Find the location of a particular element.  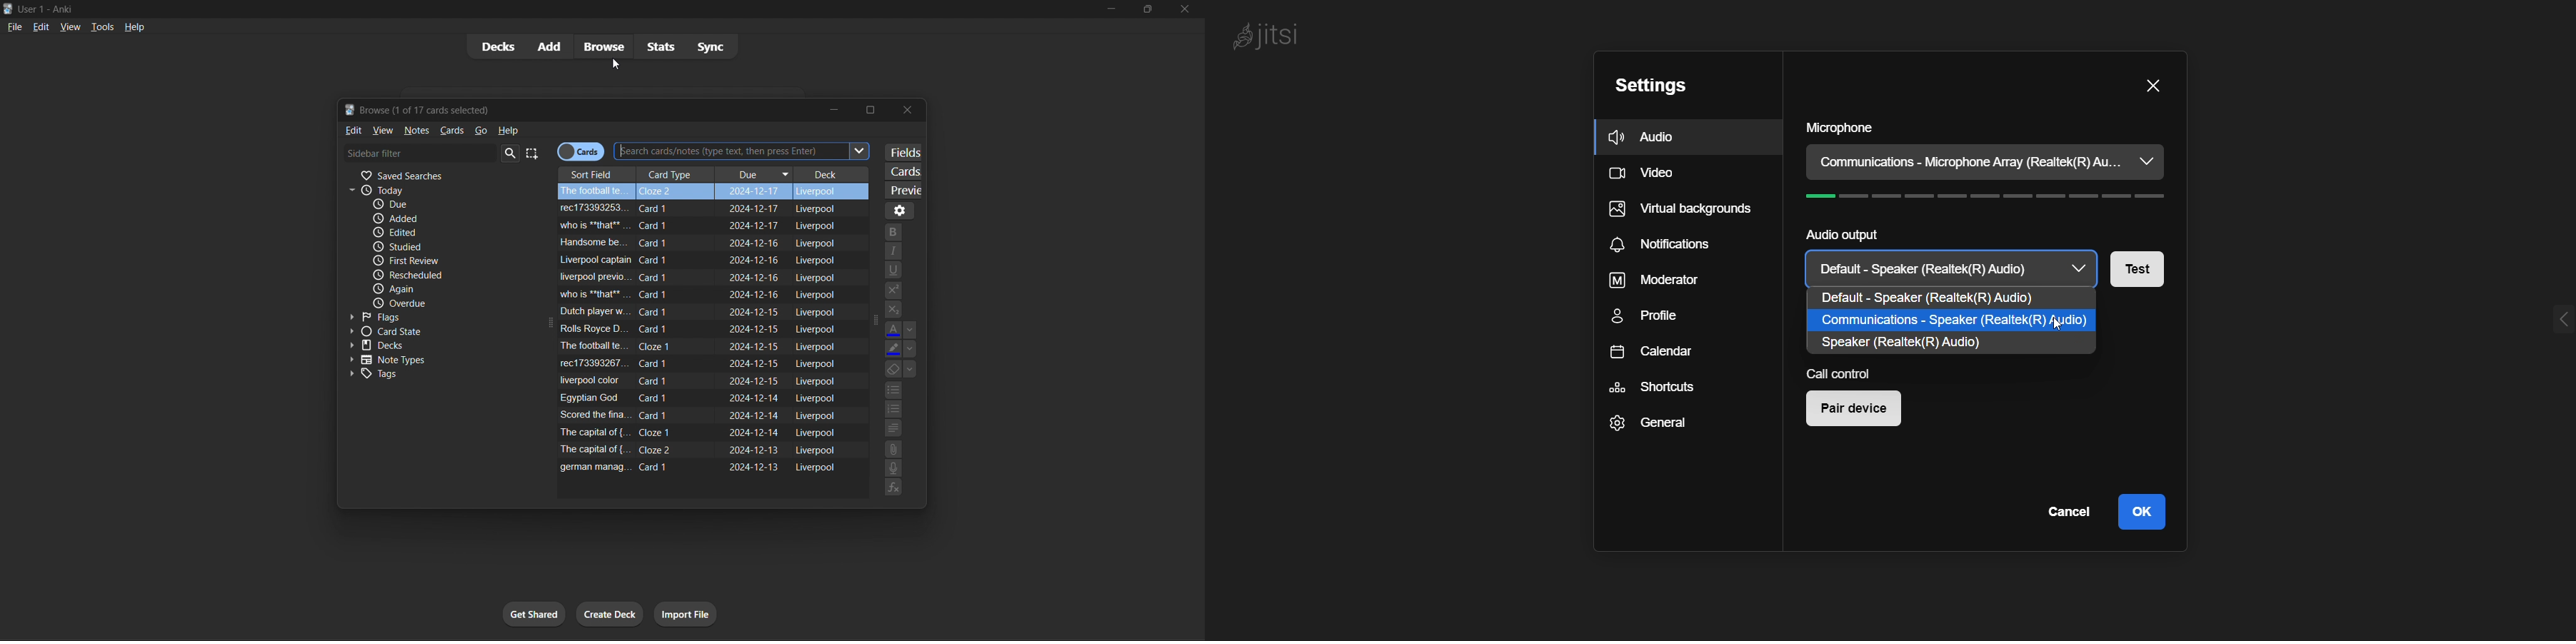

numbers is located at coordinates (894, 409).